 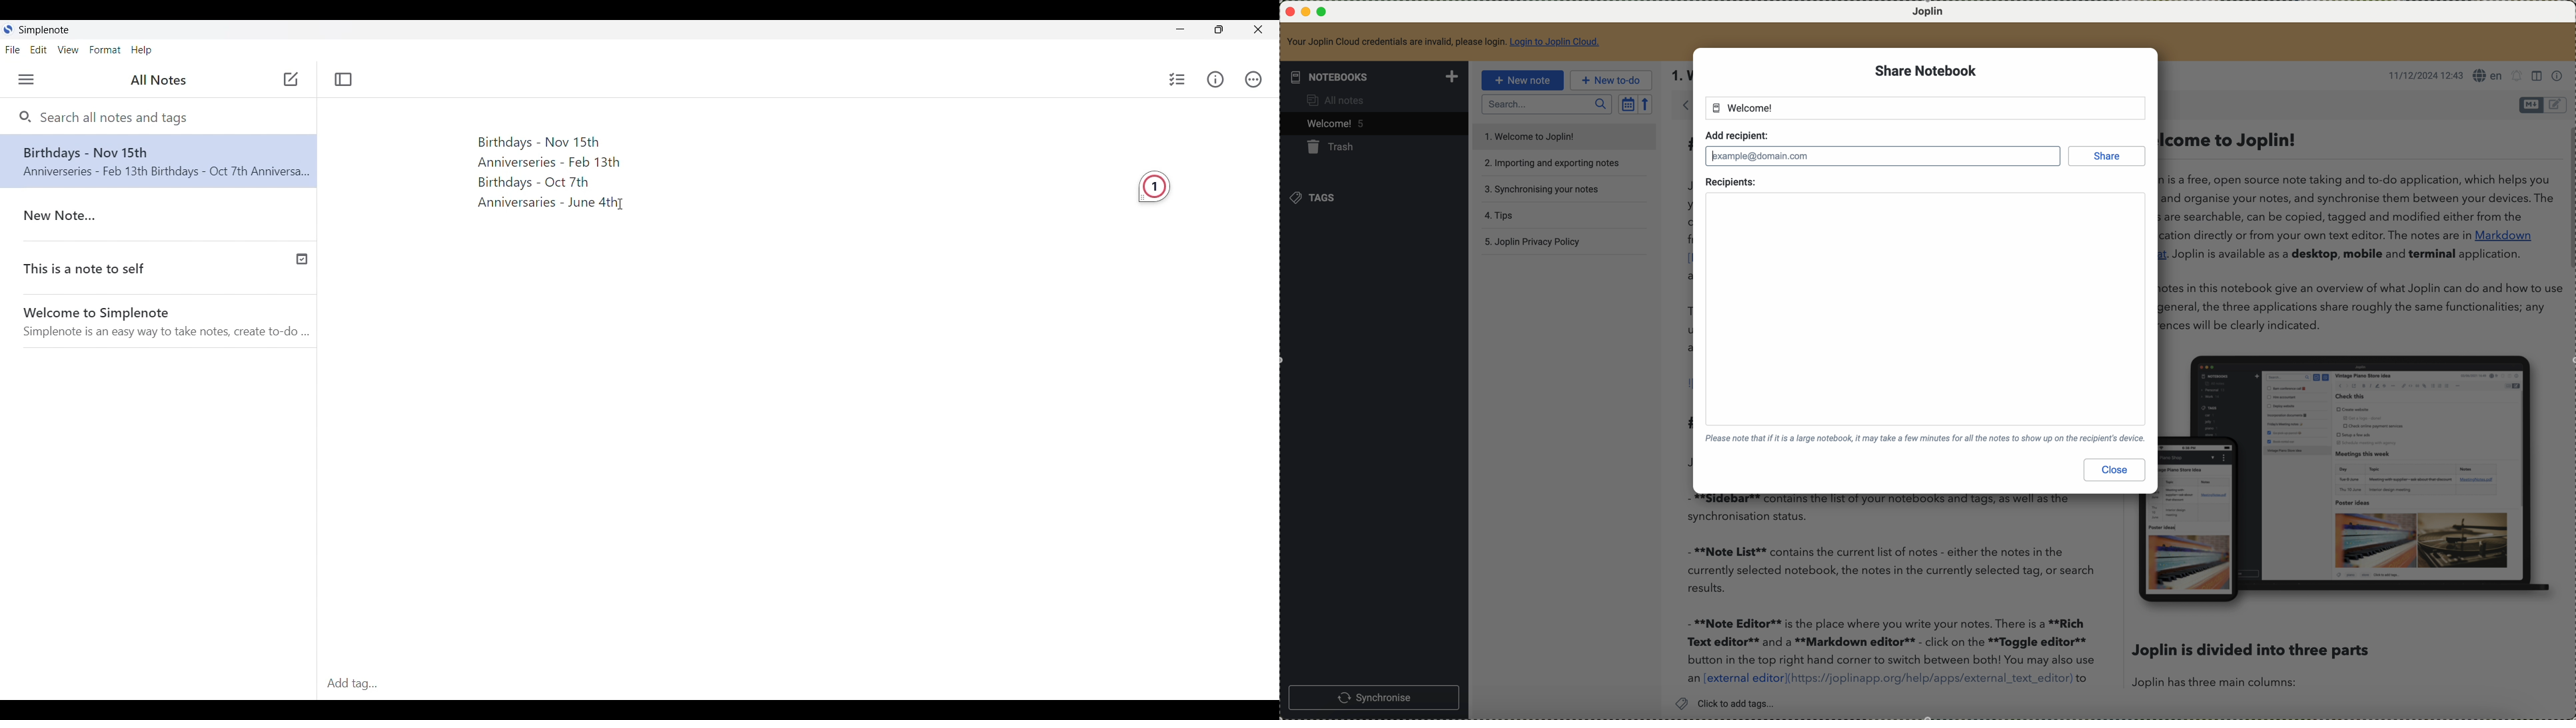 What do you see at coordinates (1374, 697) in the screenshot?
I see `synchronise` at bounding box center [1374, 697].